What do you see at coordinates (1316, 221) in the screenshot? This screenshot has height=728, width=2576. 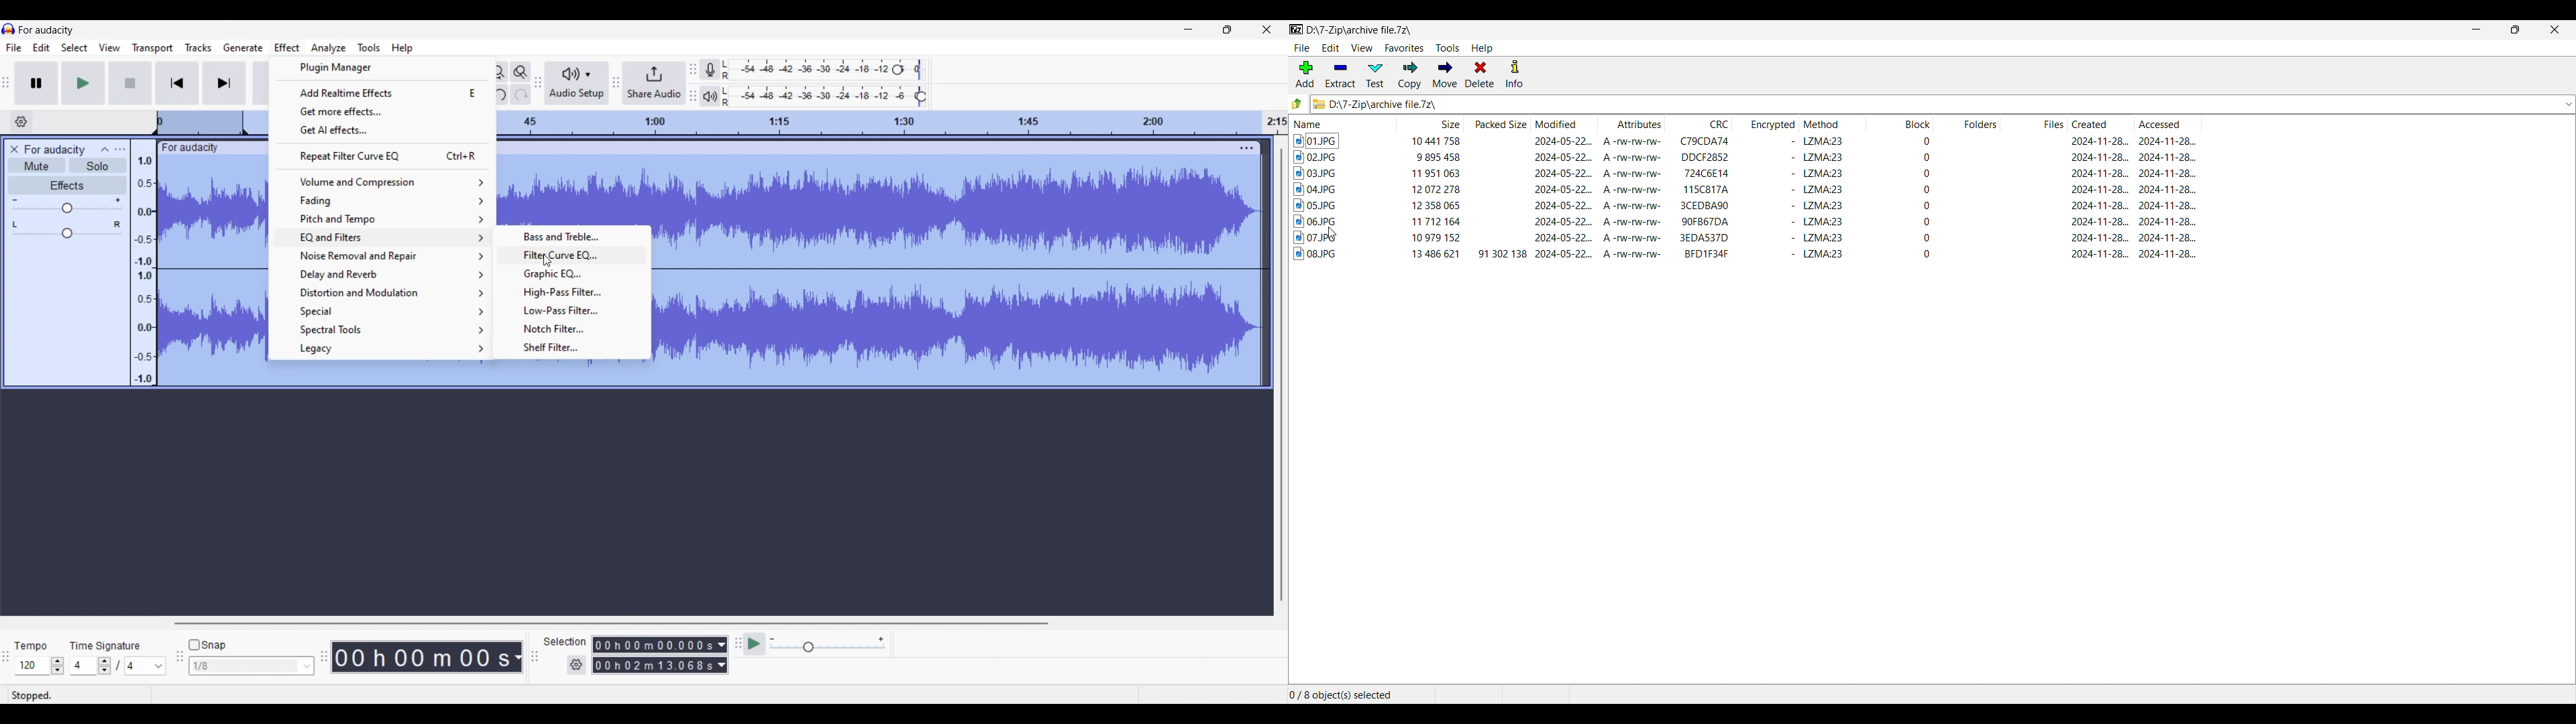 I see `image file` at bounding box center [1316, 221].